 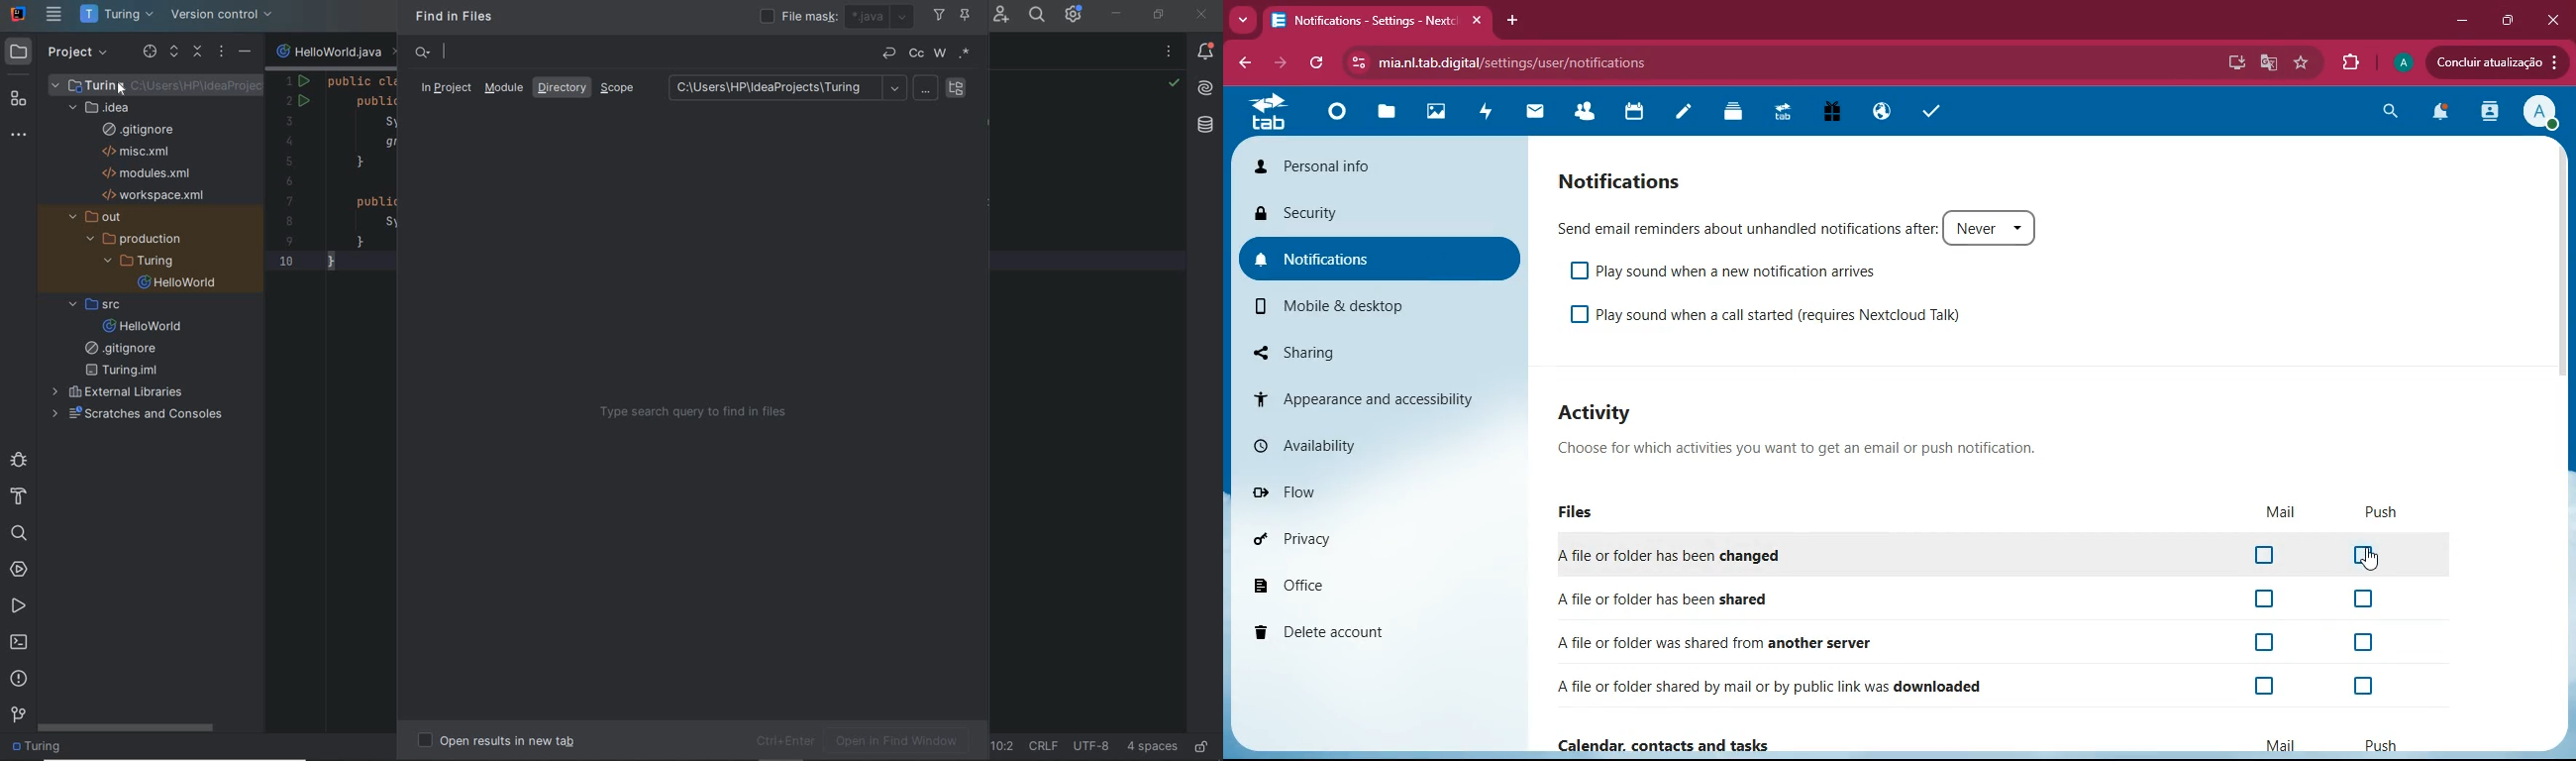 What do you see at coordinates (1617, 63) in the screenshot?
I see `url` at bounding box center [1617, 63].